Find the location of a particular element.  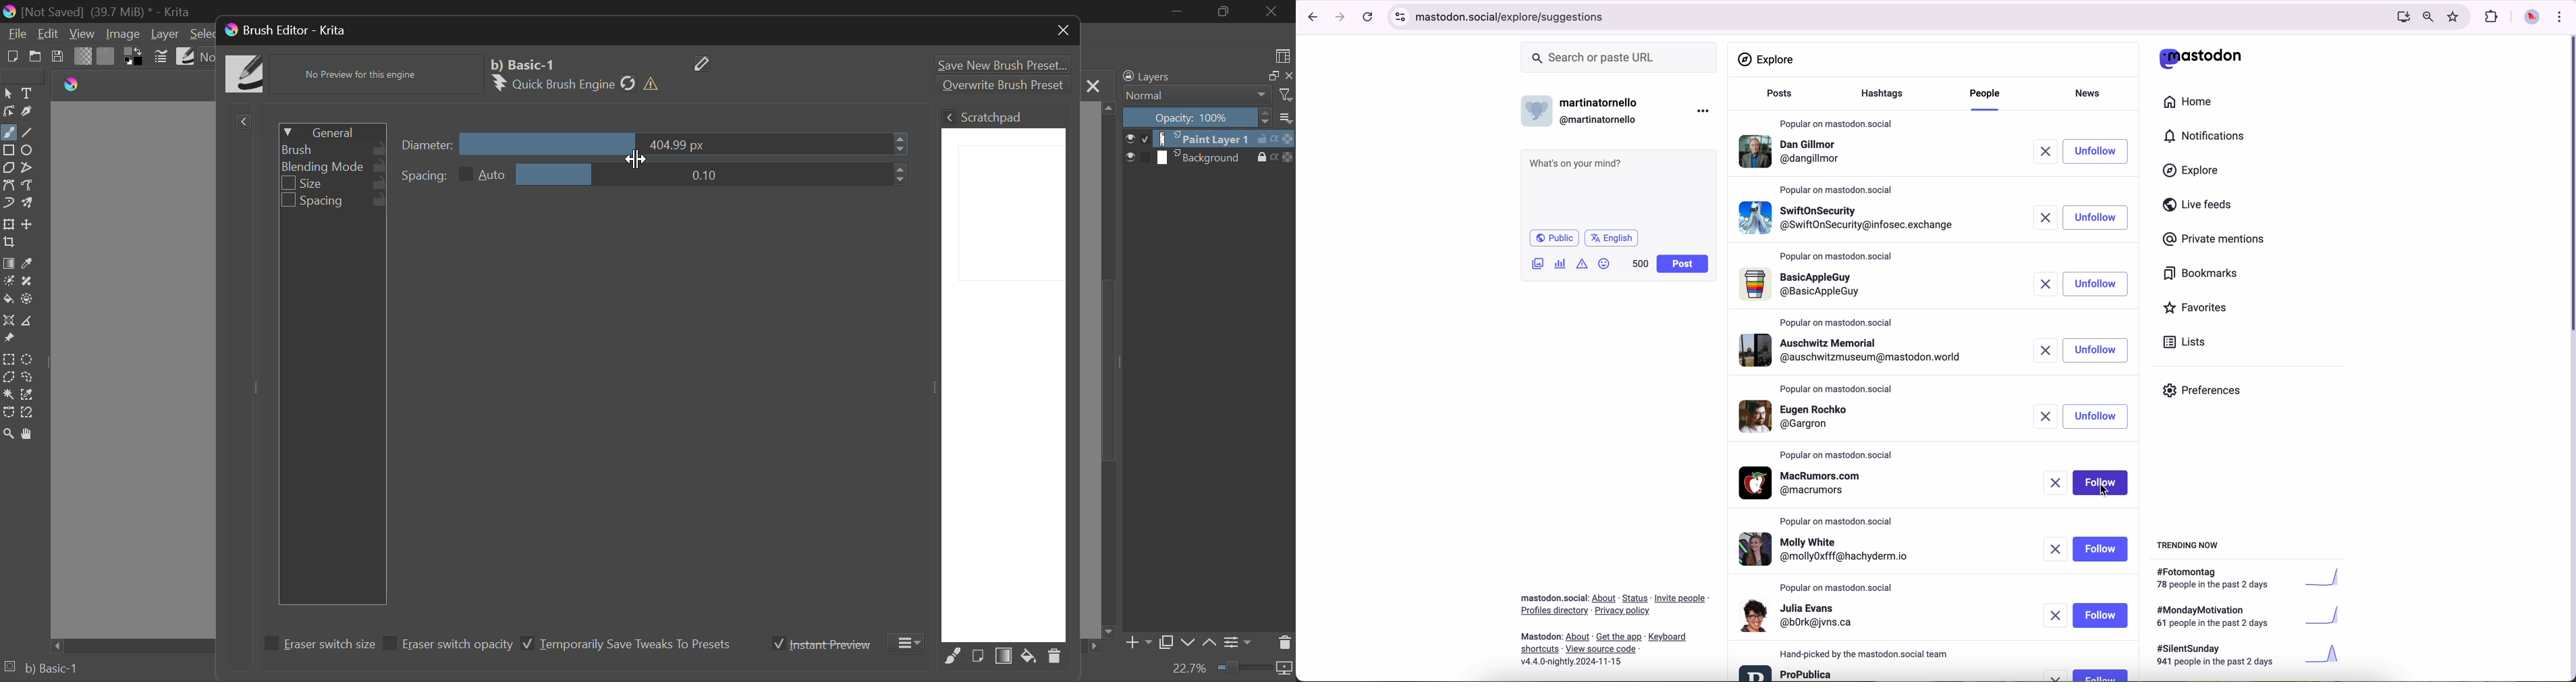

click on follow button is located at coordinates (2103, 151).